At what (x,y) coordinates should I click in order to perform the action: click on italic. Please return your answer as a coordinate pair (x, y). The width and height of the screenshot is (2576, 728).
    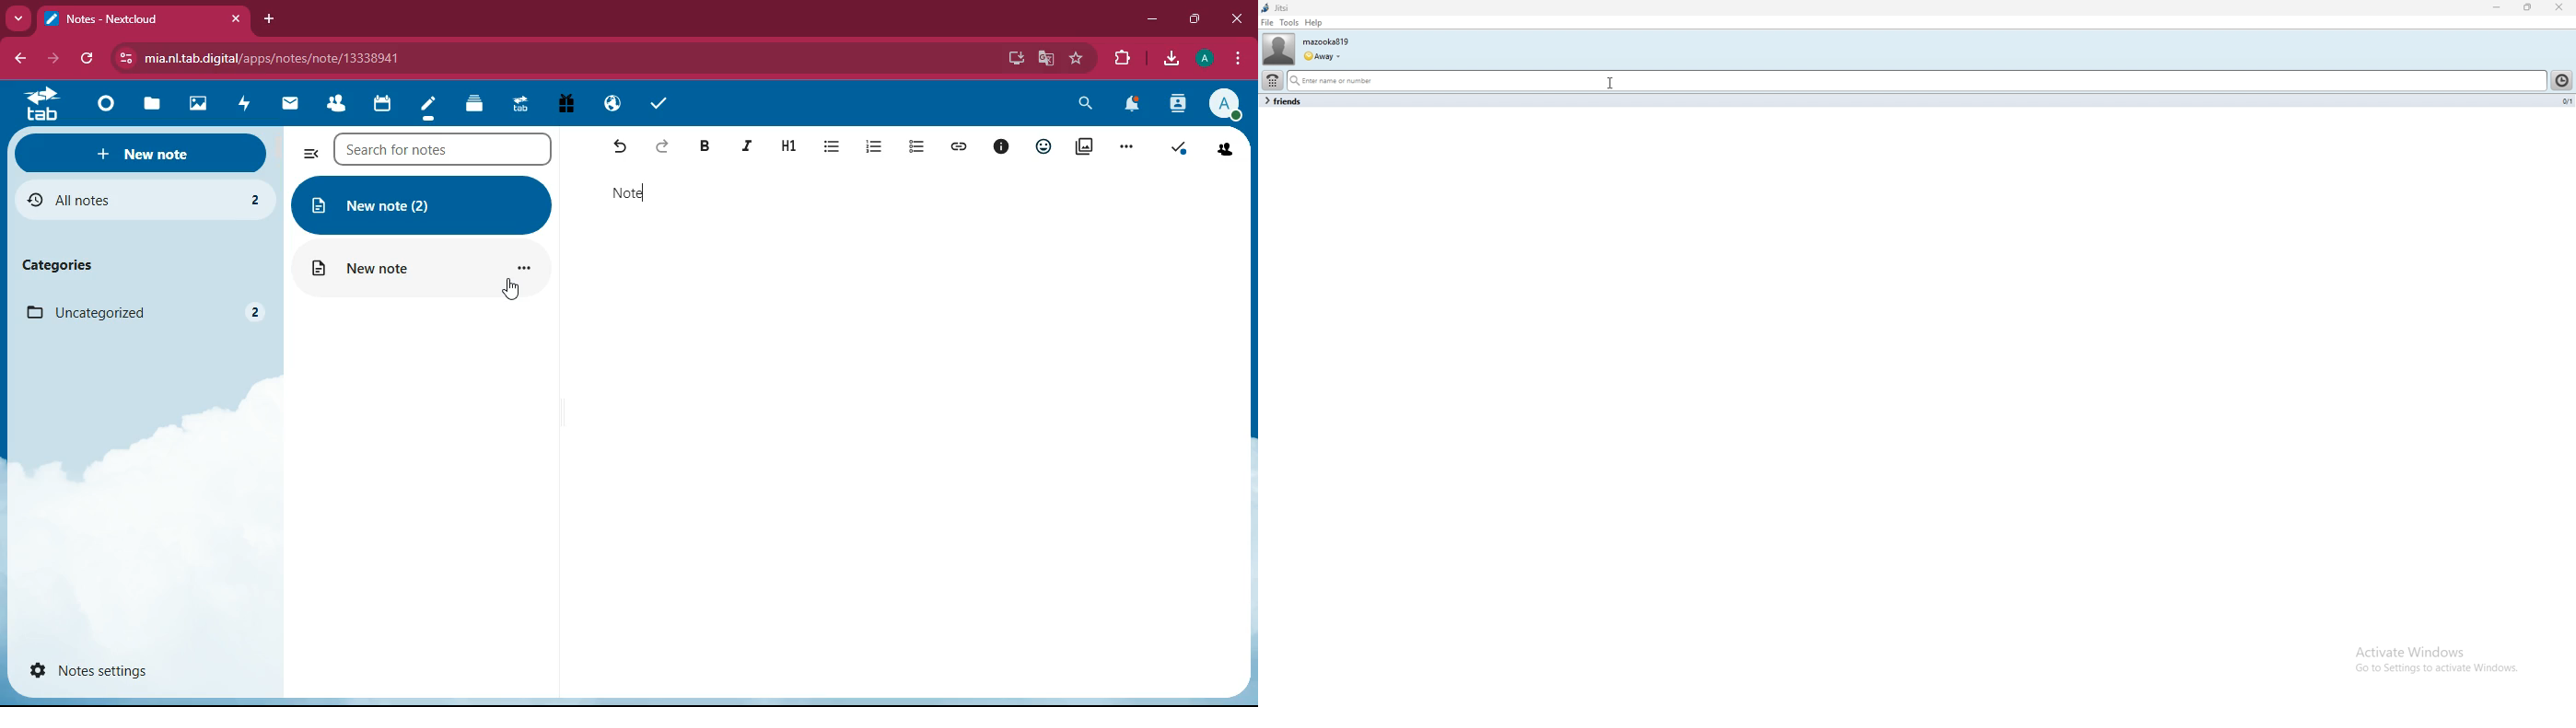
    Looking at the image, I should click on (750, 146).